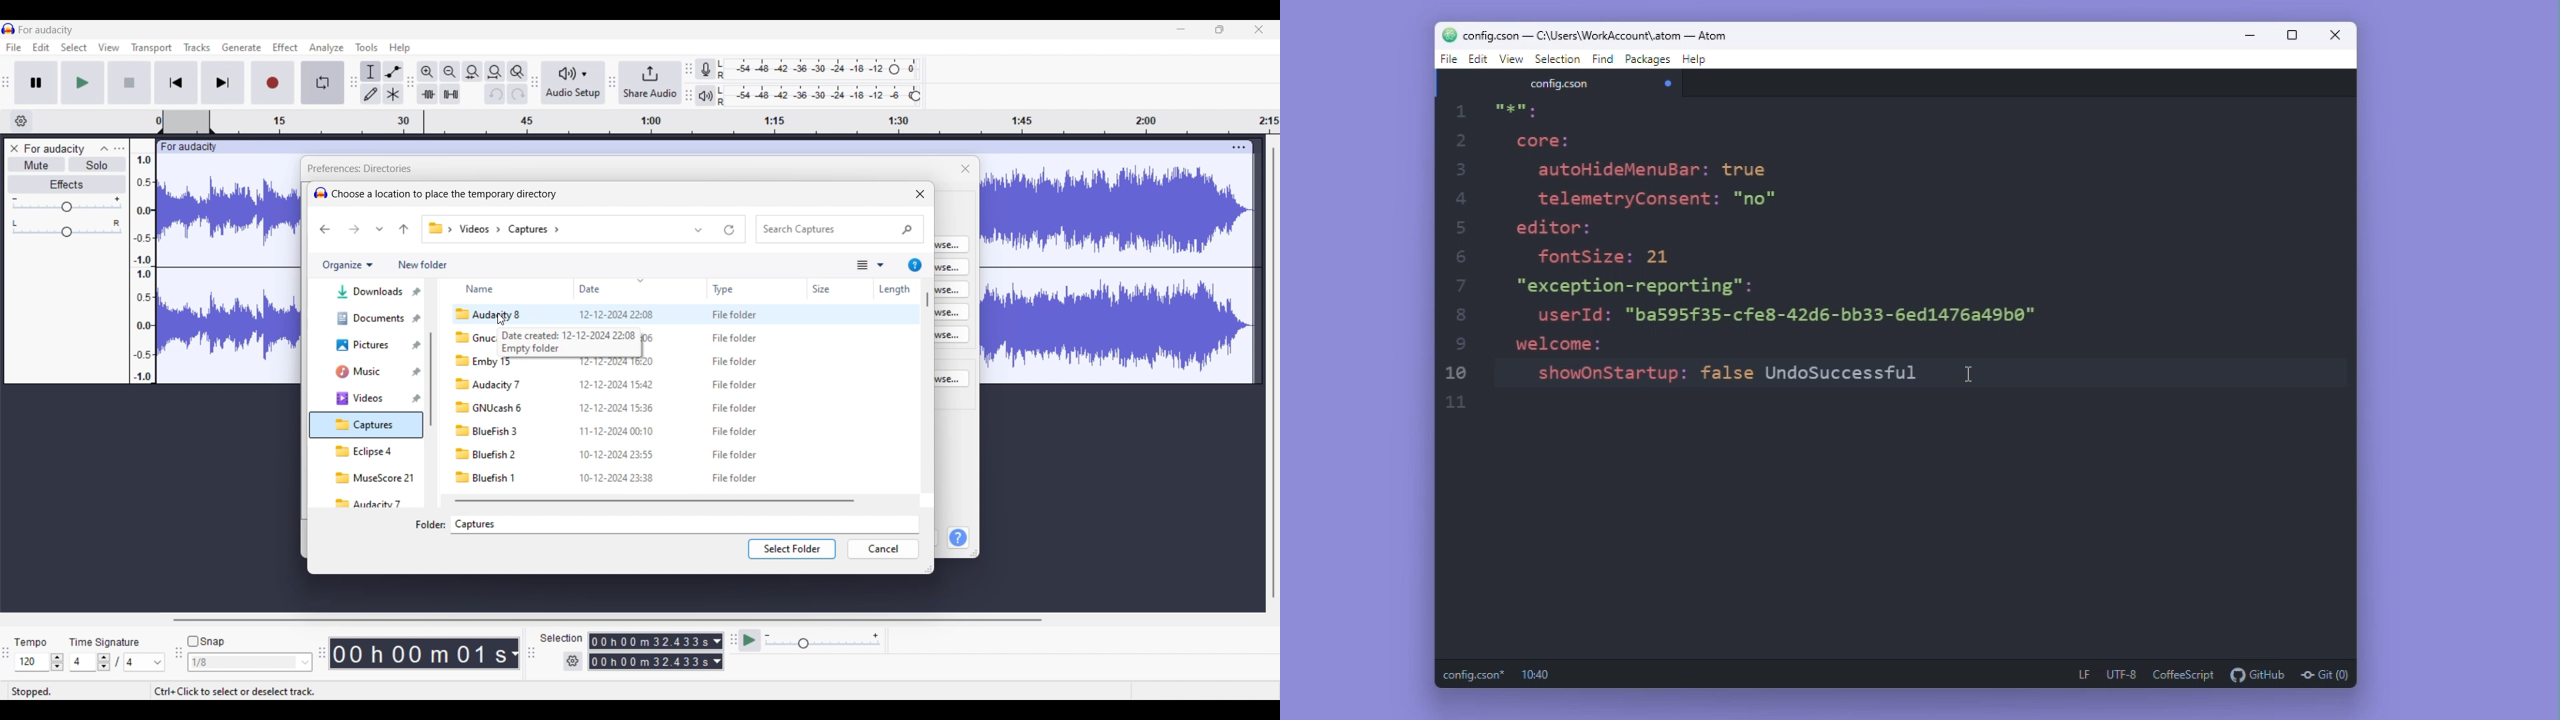  I want to click on Go forward, so click(354, 229).